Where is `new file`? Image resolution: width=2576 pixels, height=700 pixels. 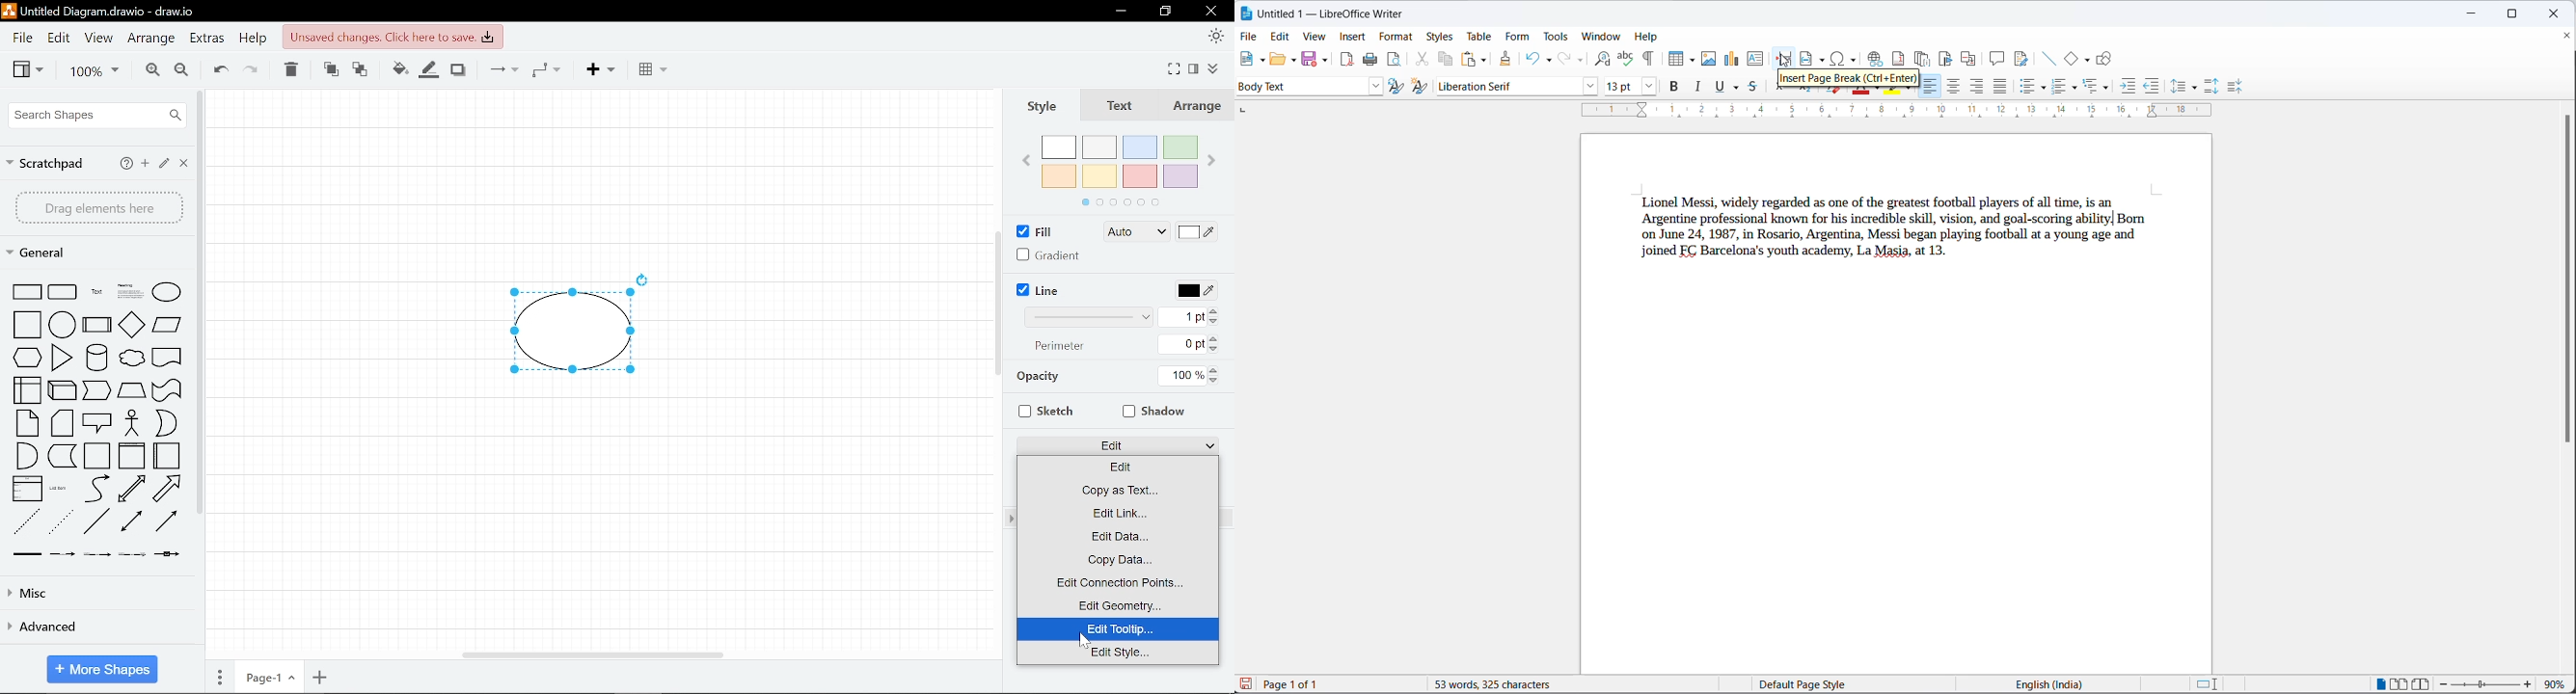 new file is located at coordinates (1244, 59).